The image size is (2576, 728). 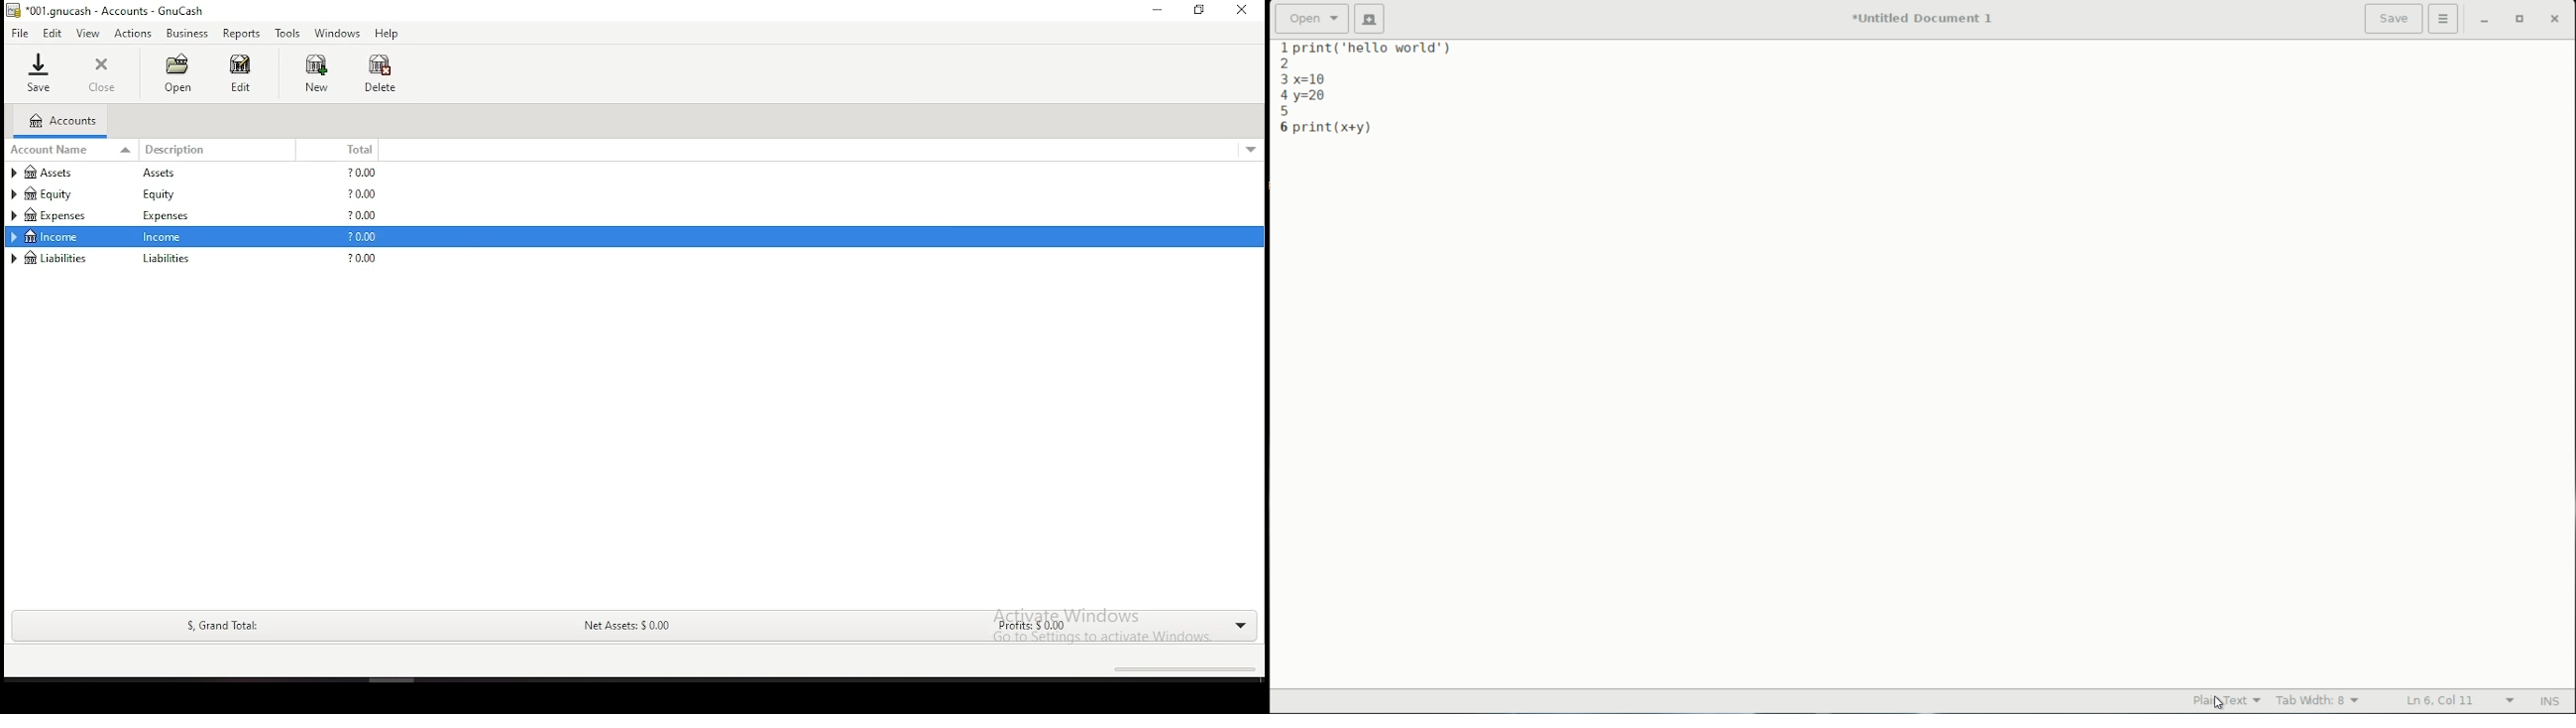 What do you see at coordinates (2486, 21) in the screenshot?
I see `minimize` at bounding box center [2486, 21].